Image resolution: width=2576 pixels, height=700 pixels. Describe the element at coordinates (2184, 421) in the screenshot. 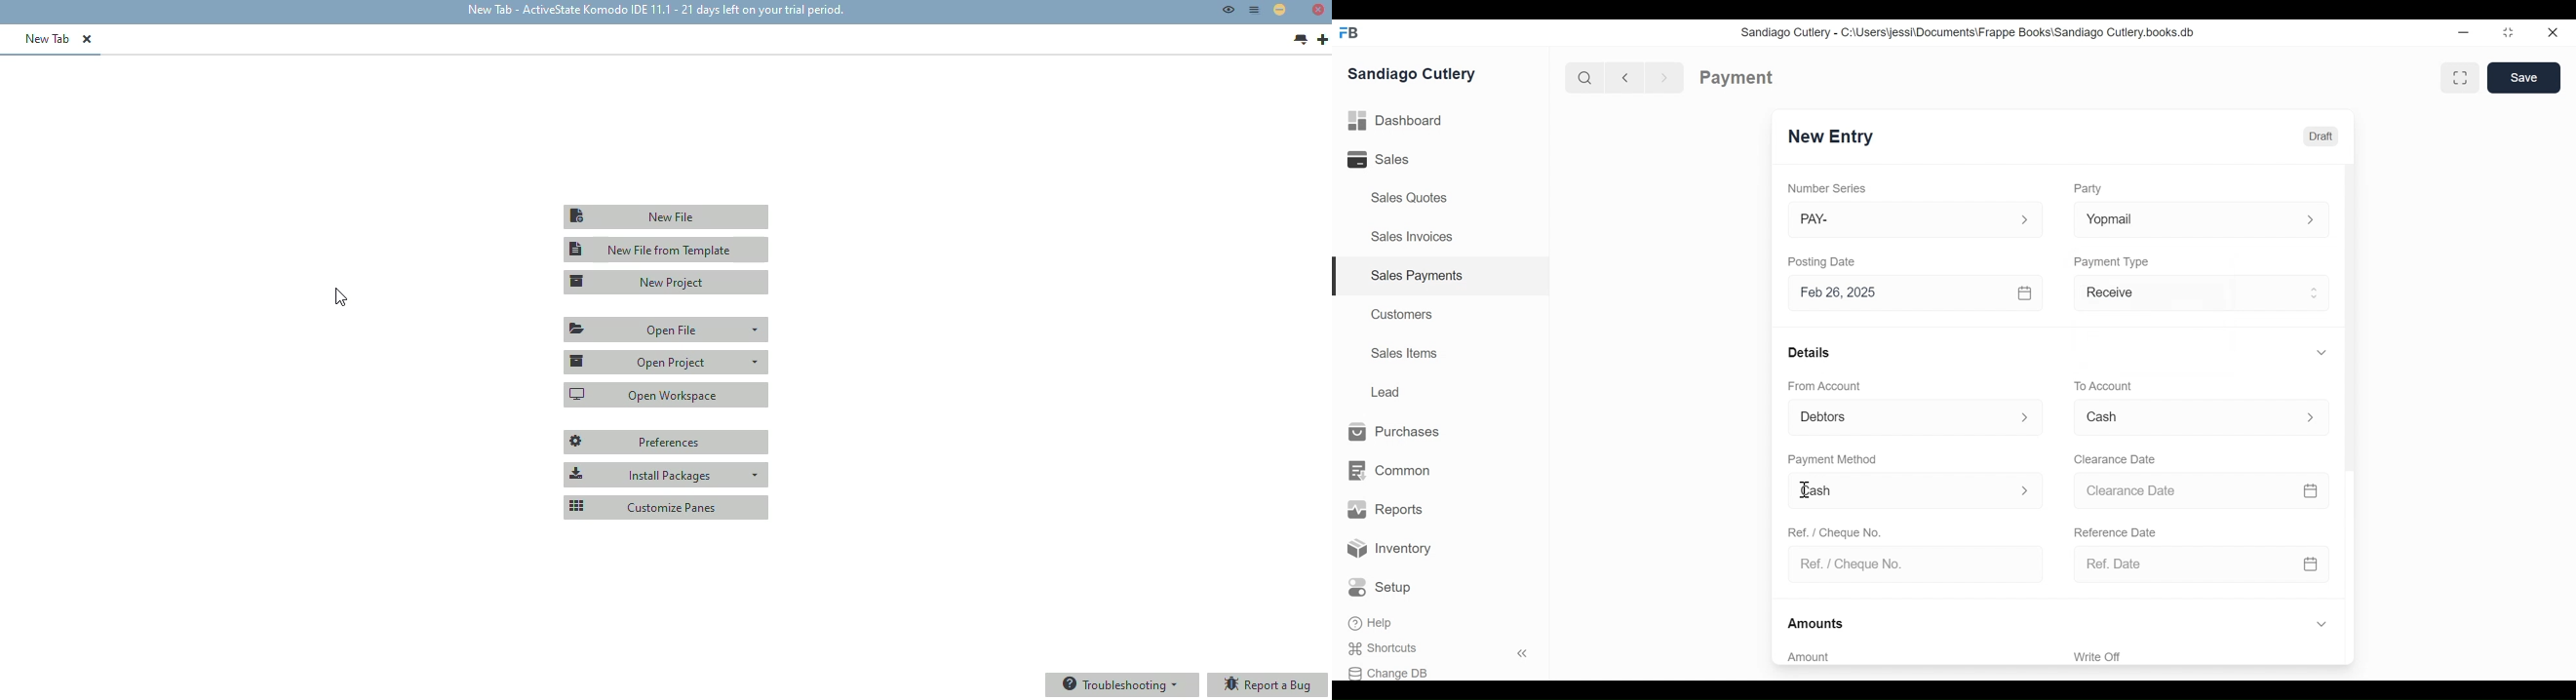

I see `Cash` at that location.